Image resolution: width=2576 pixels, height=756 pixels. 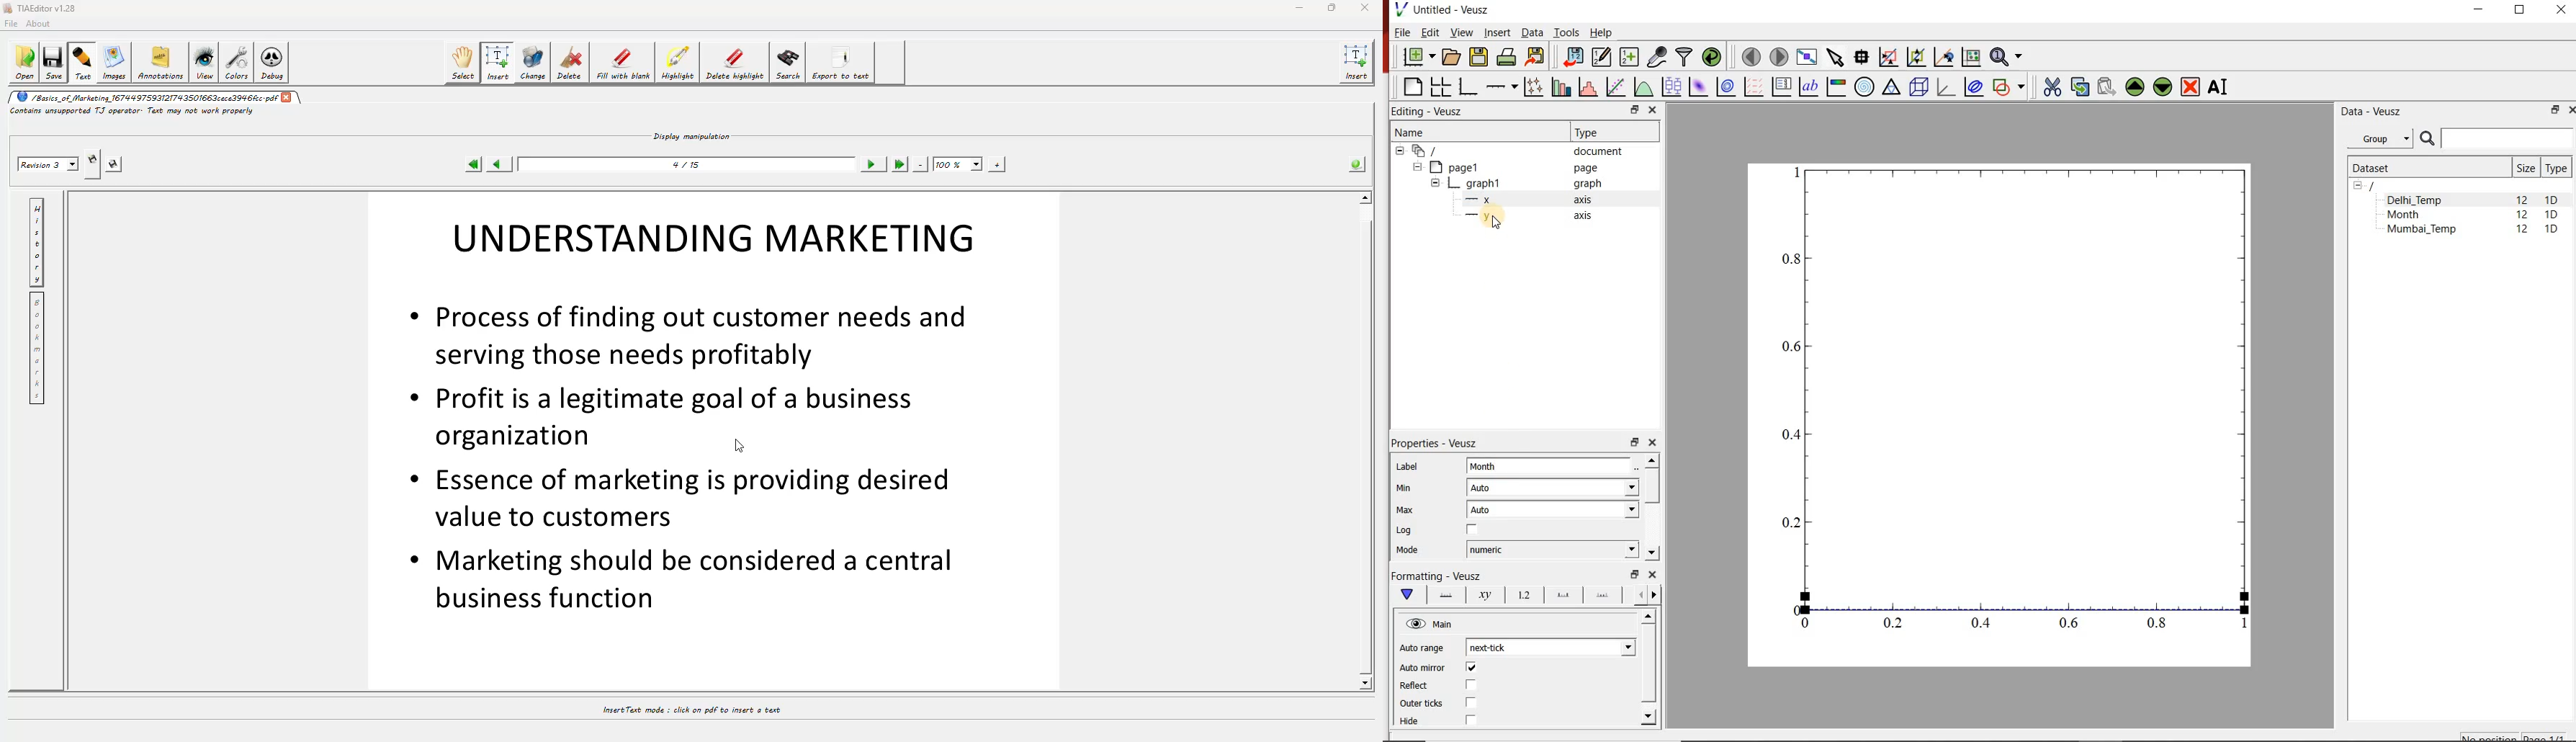 I want to click on Reflect, so click(x=1416, y=686).